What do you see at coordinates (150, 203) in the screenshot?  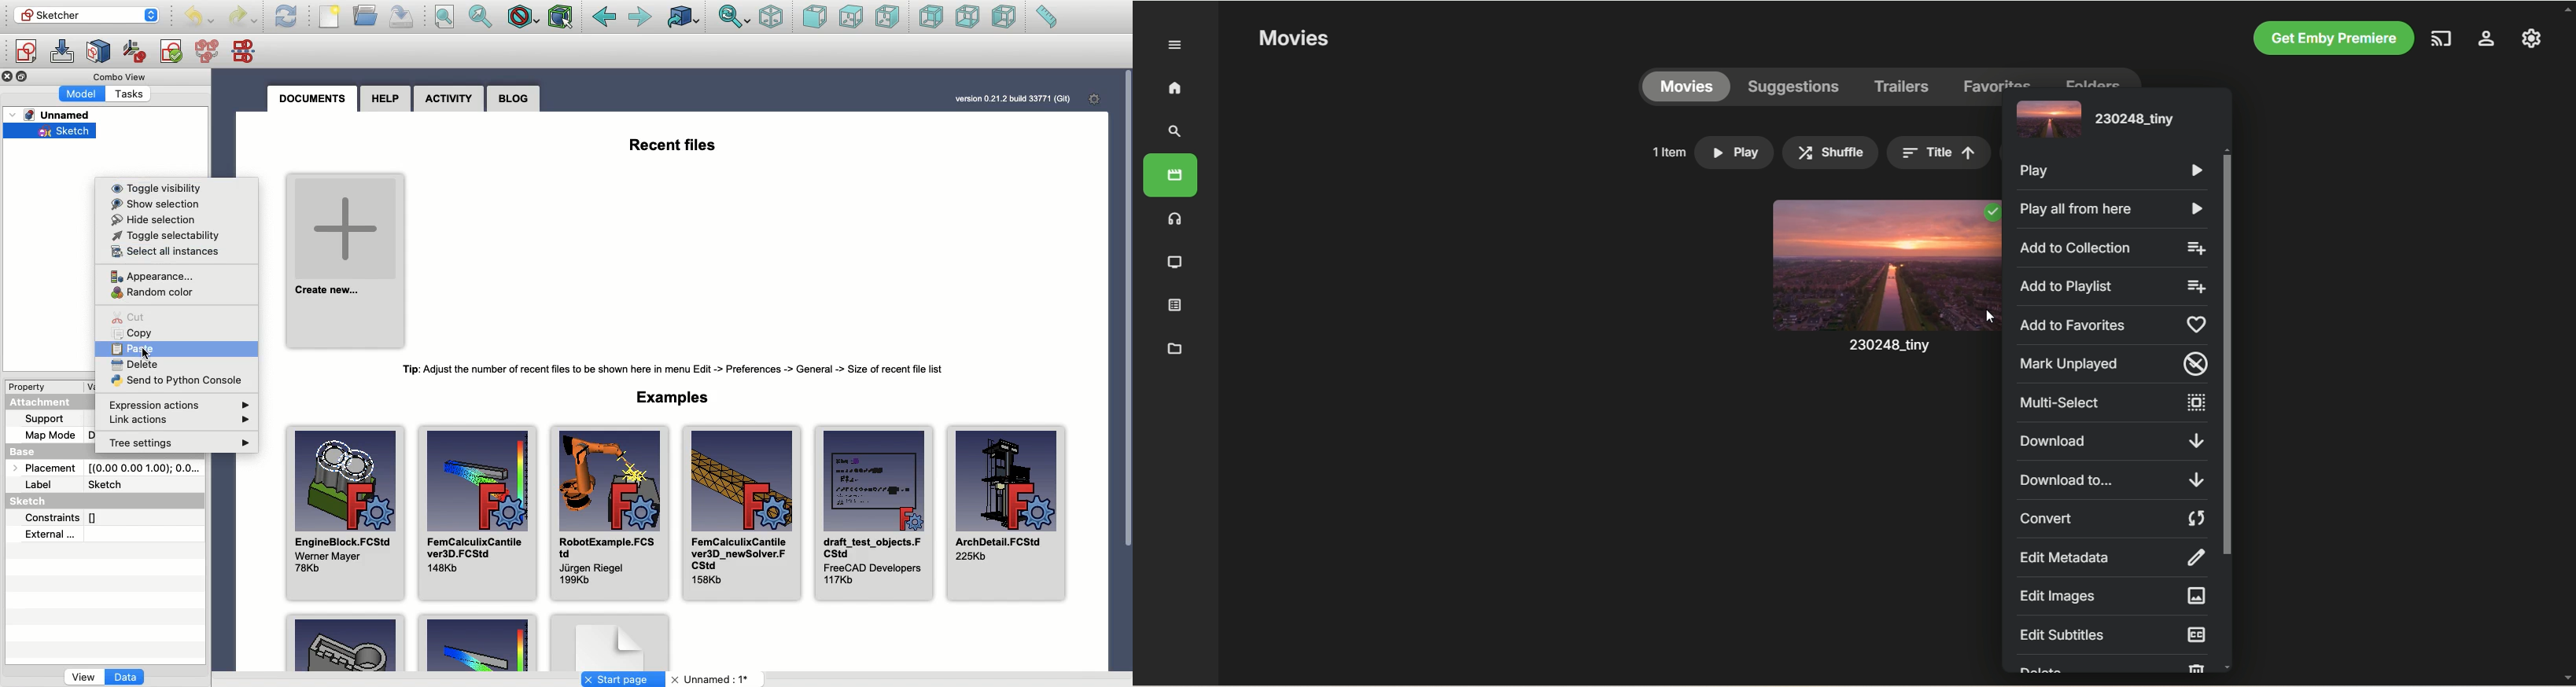 I see `Show selection` at bounding box center [150, 203].